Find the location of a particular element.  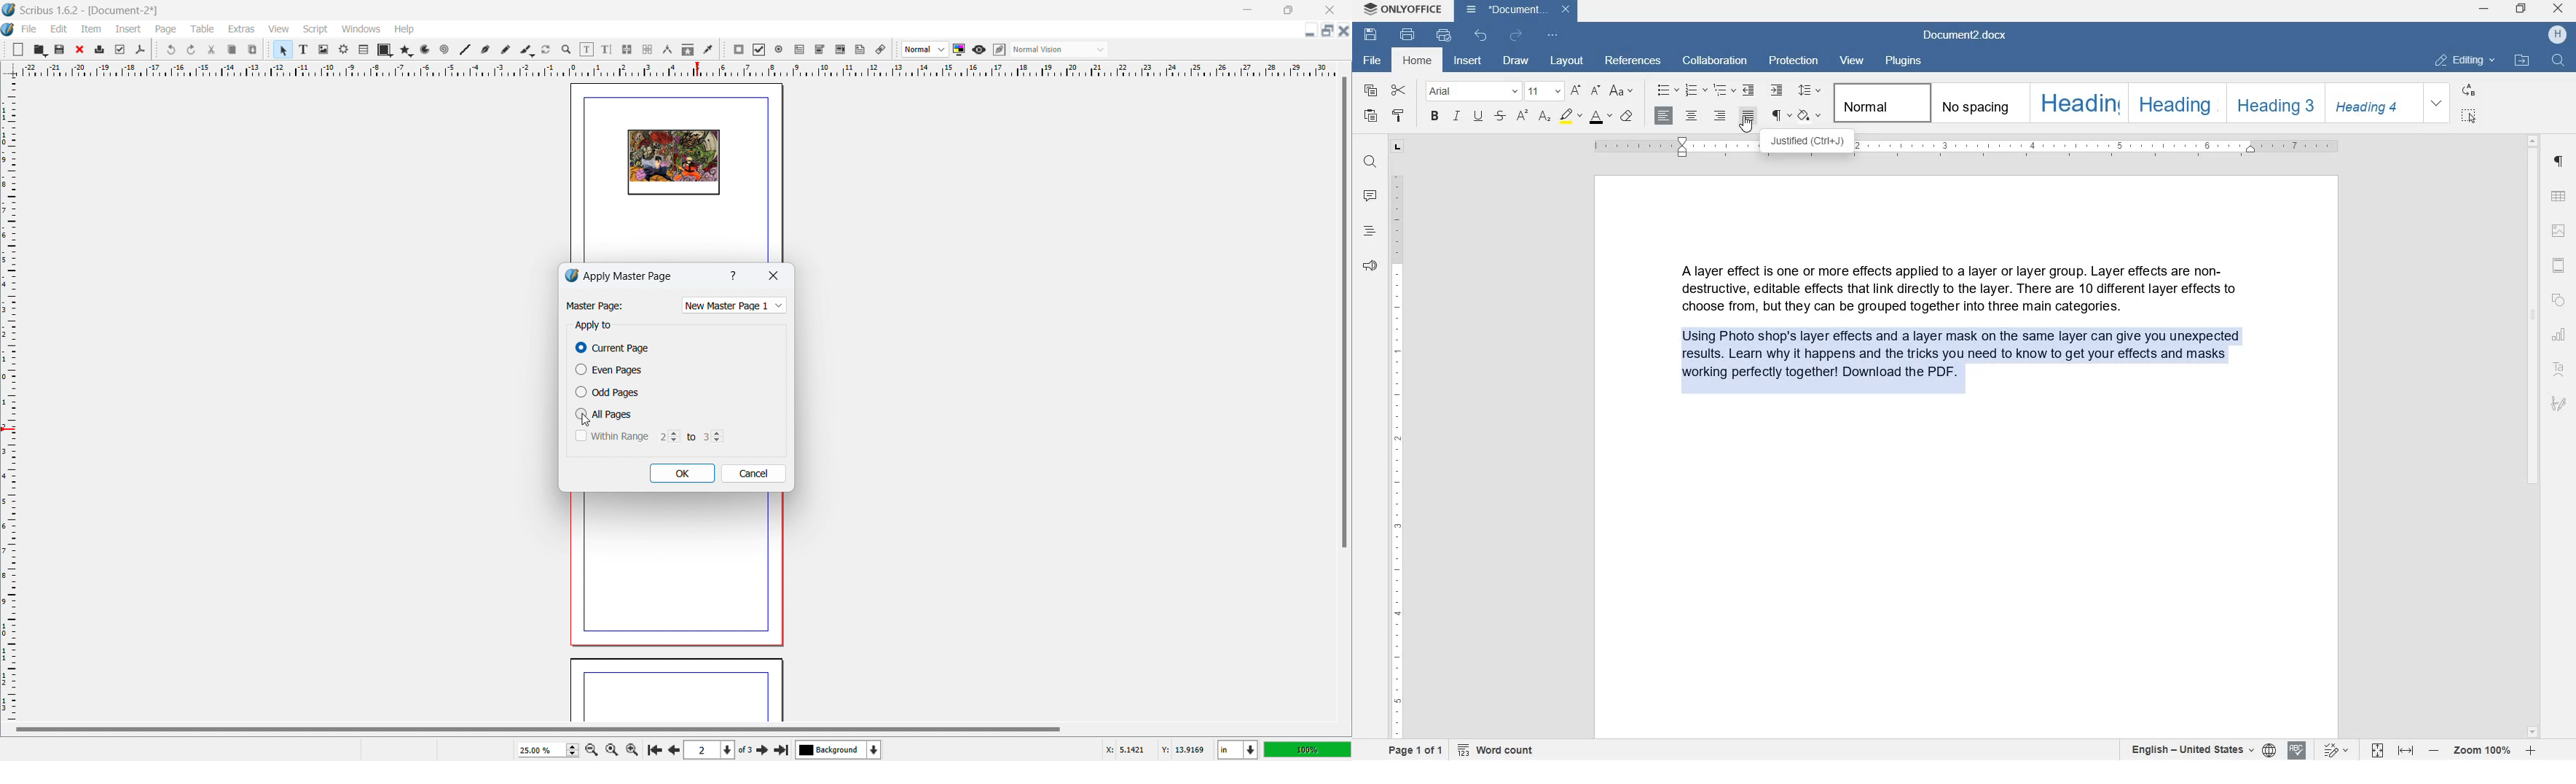

PARAGRAPH SETTINGS is located at coordinates (2561, 163).